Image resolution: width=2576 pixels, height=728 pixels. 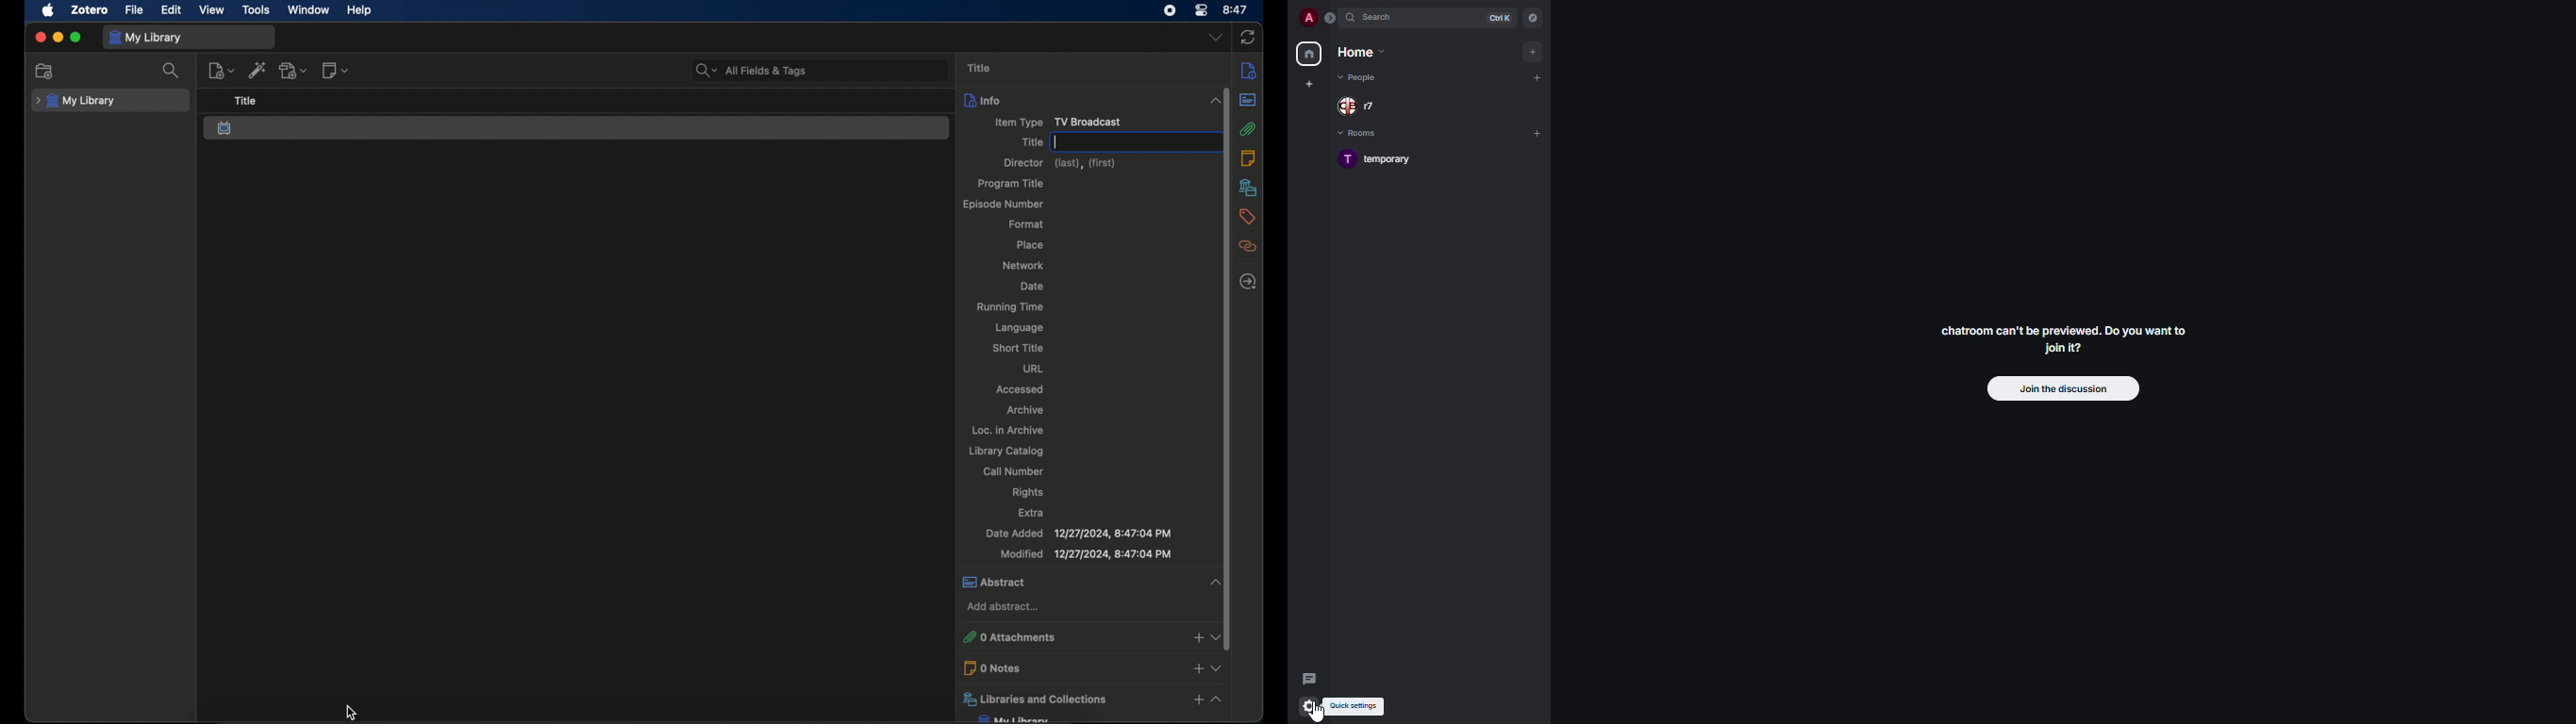 What do you see at coordinates (1015, 719) in the screenshot?
I see `my library` at bounding box center [1015, 719].